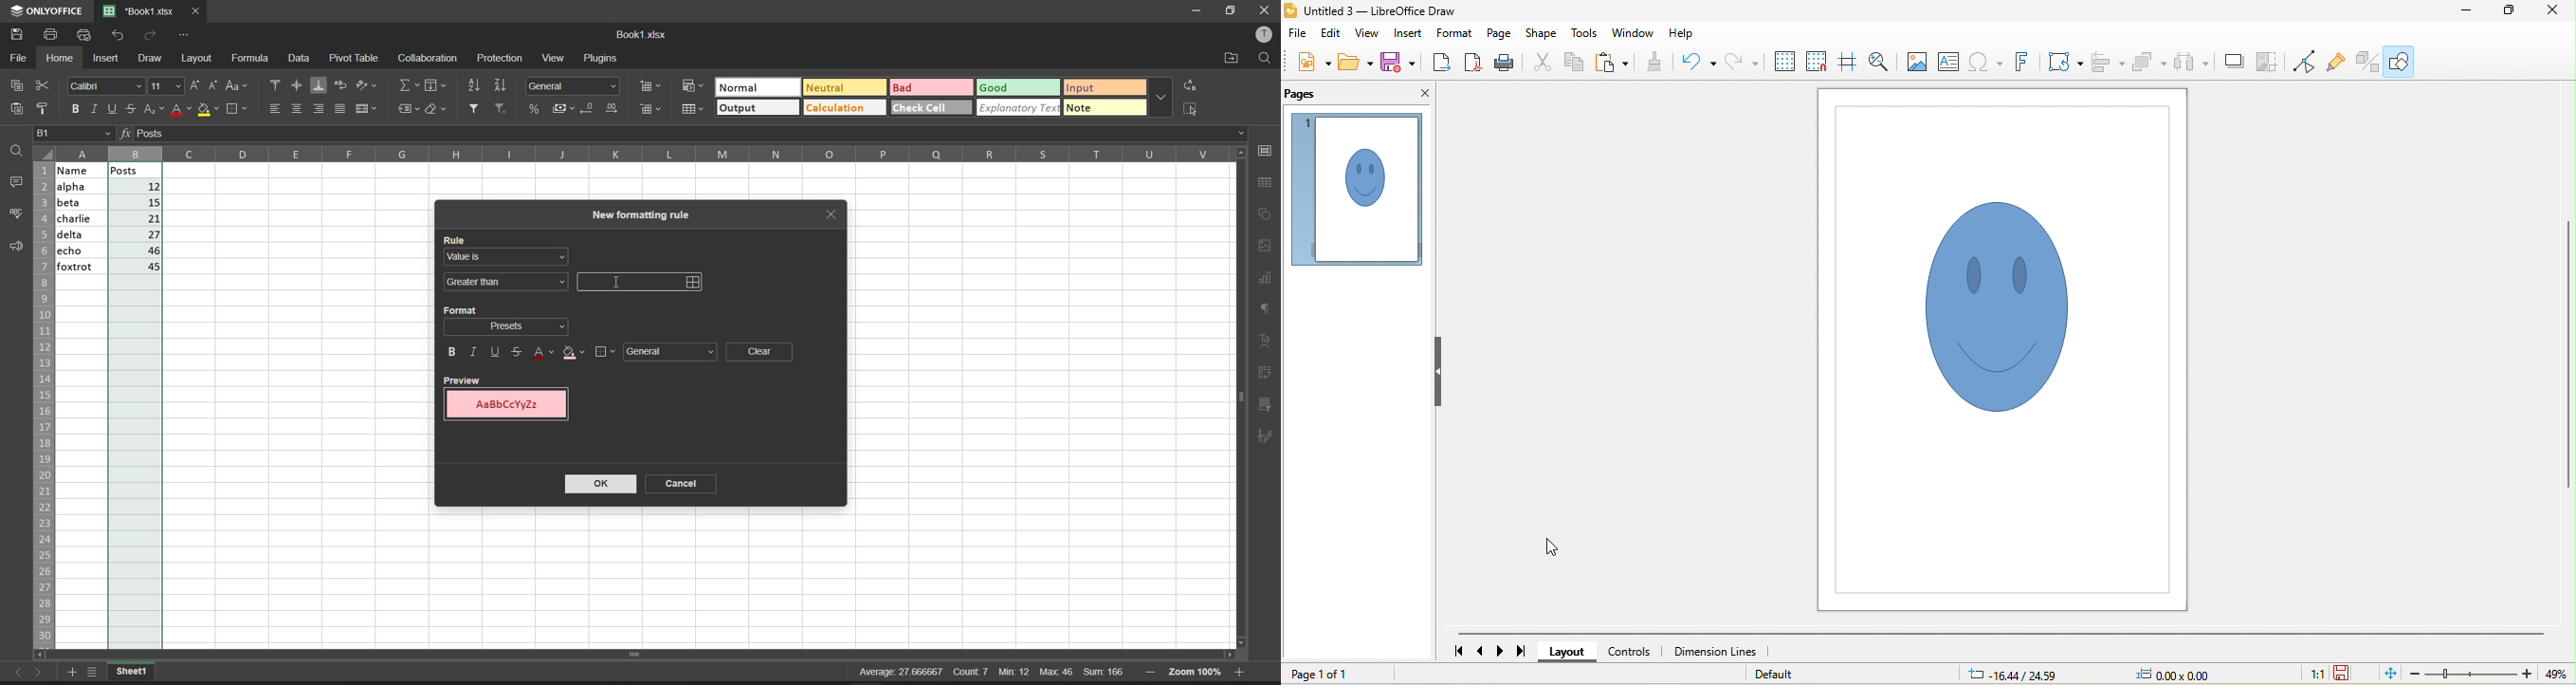  What do you see at coordinates (1683, 34) in the screenshot?
I see `help` at bounding box center [1683, 34].